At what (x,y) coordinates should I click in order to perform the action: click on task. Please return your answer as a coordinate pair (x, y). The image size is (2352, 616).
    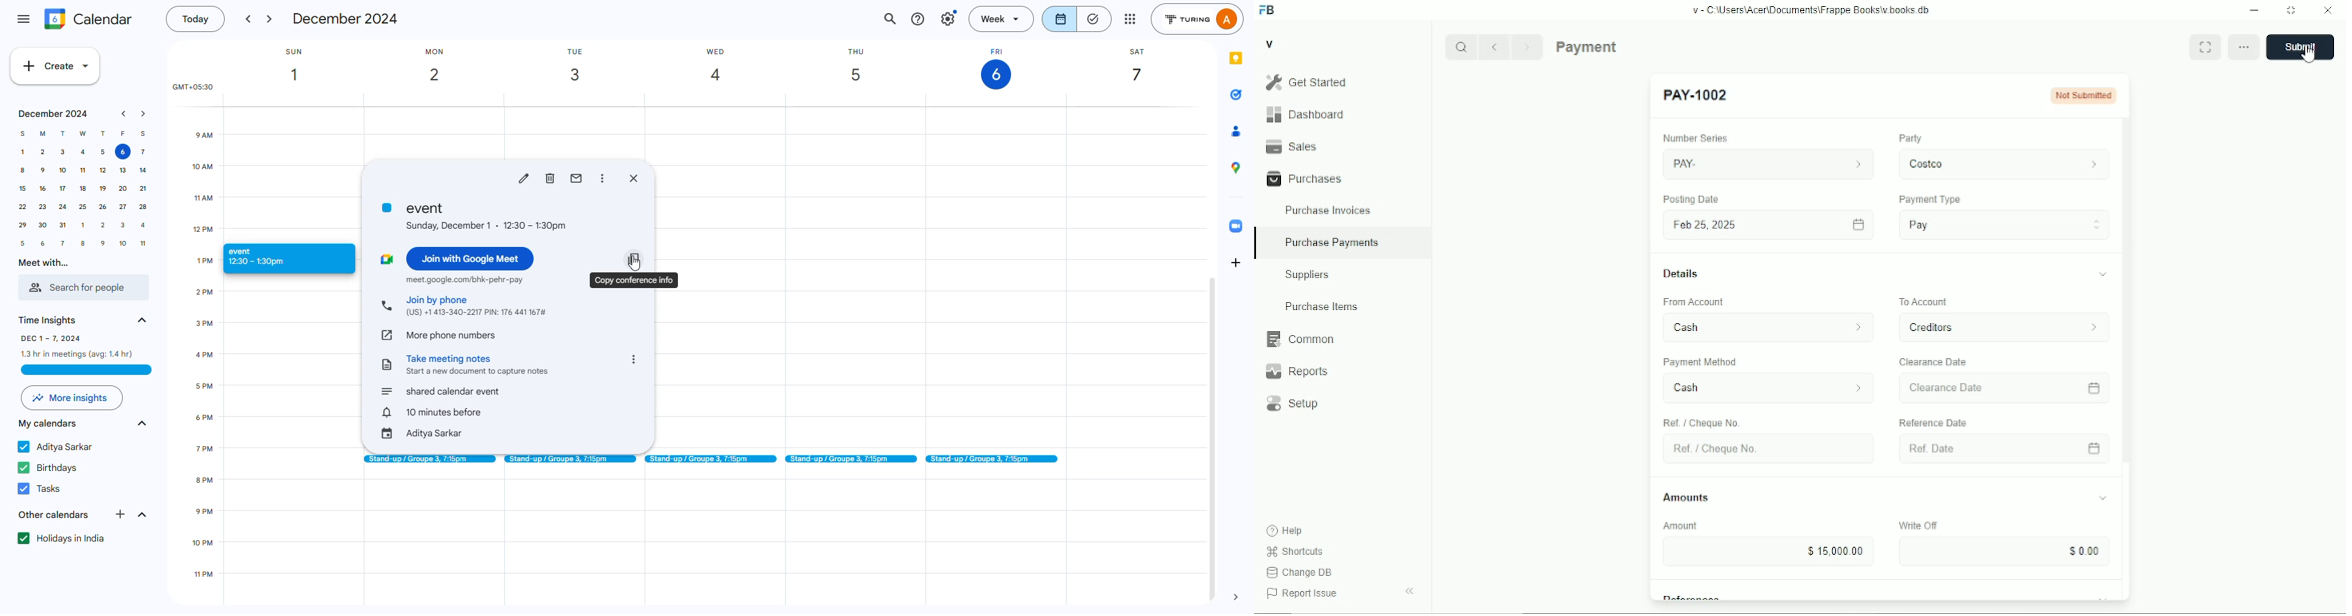
    Looking at the image, I should click on (42, 487).